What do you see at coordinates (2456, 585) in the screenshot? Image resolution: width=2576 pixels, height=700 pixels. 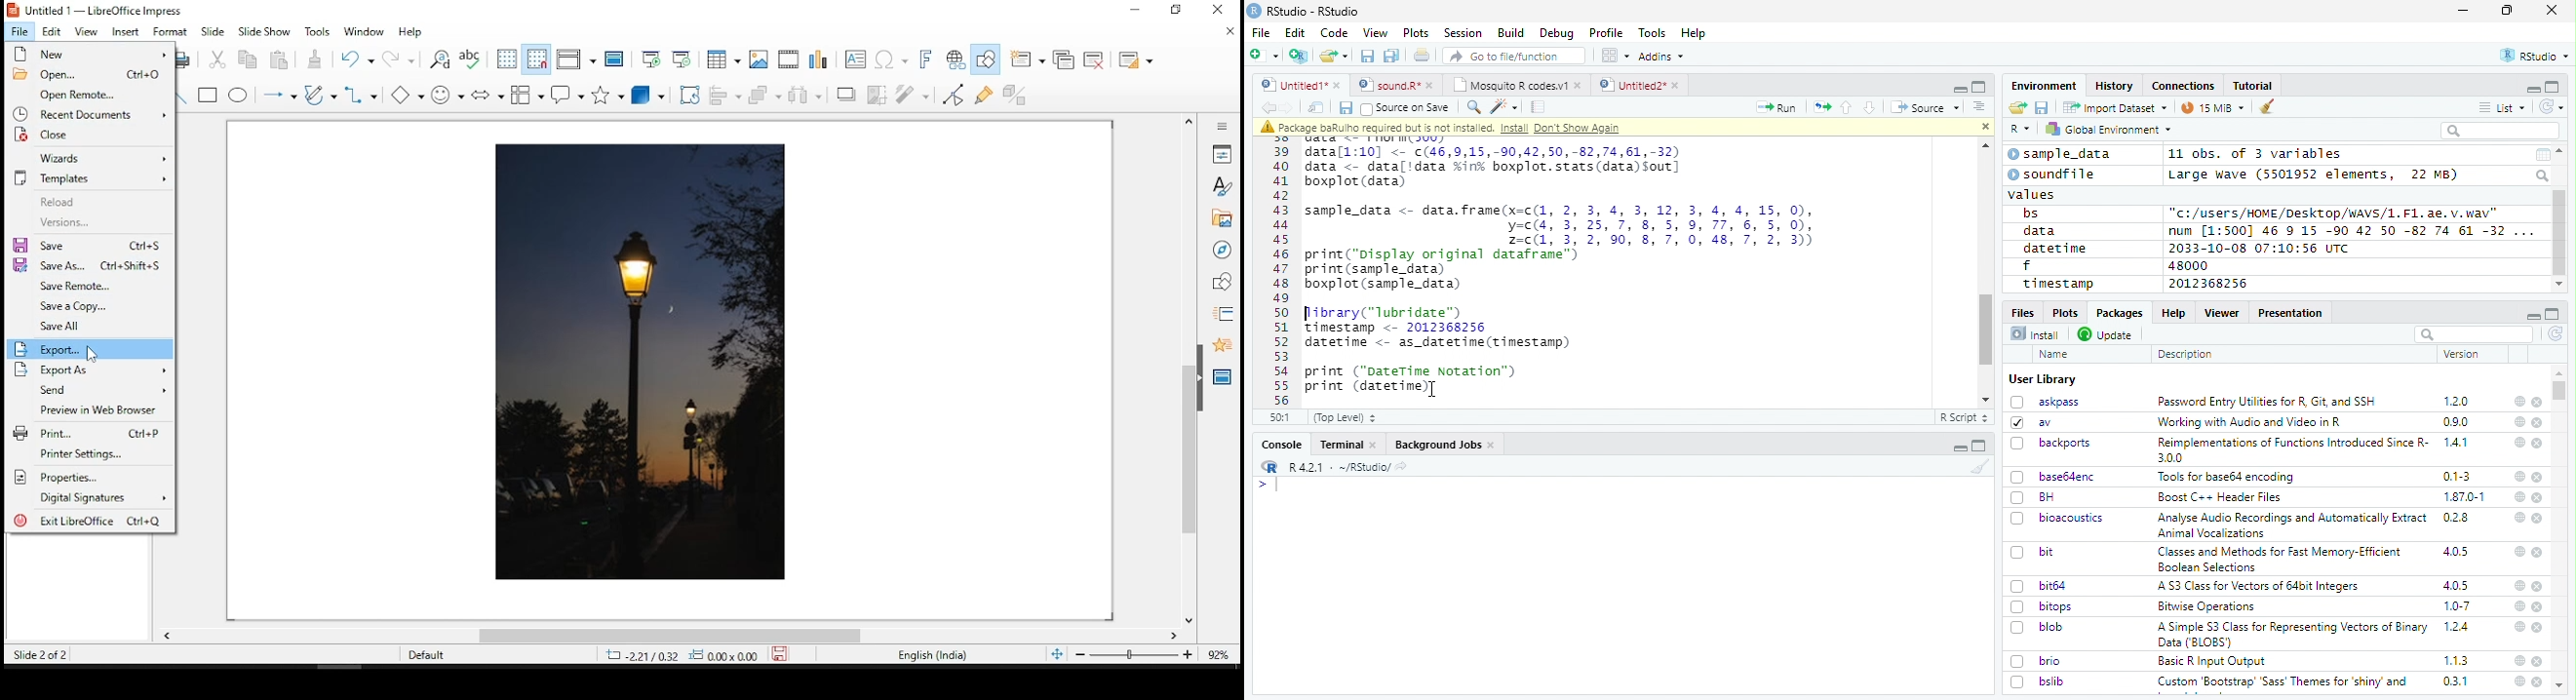 I see `4.0.5` at bounding box center [2456, 585].